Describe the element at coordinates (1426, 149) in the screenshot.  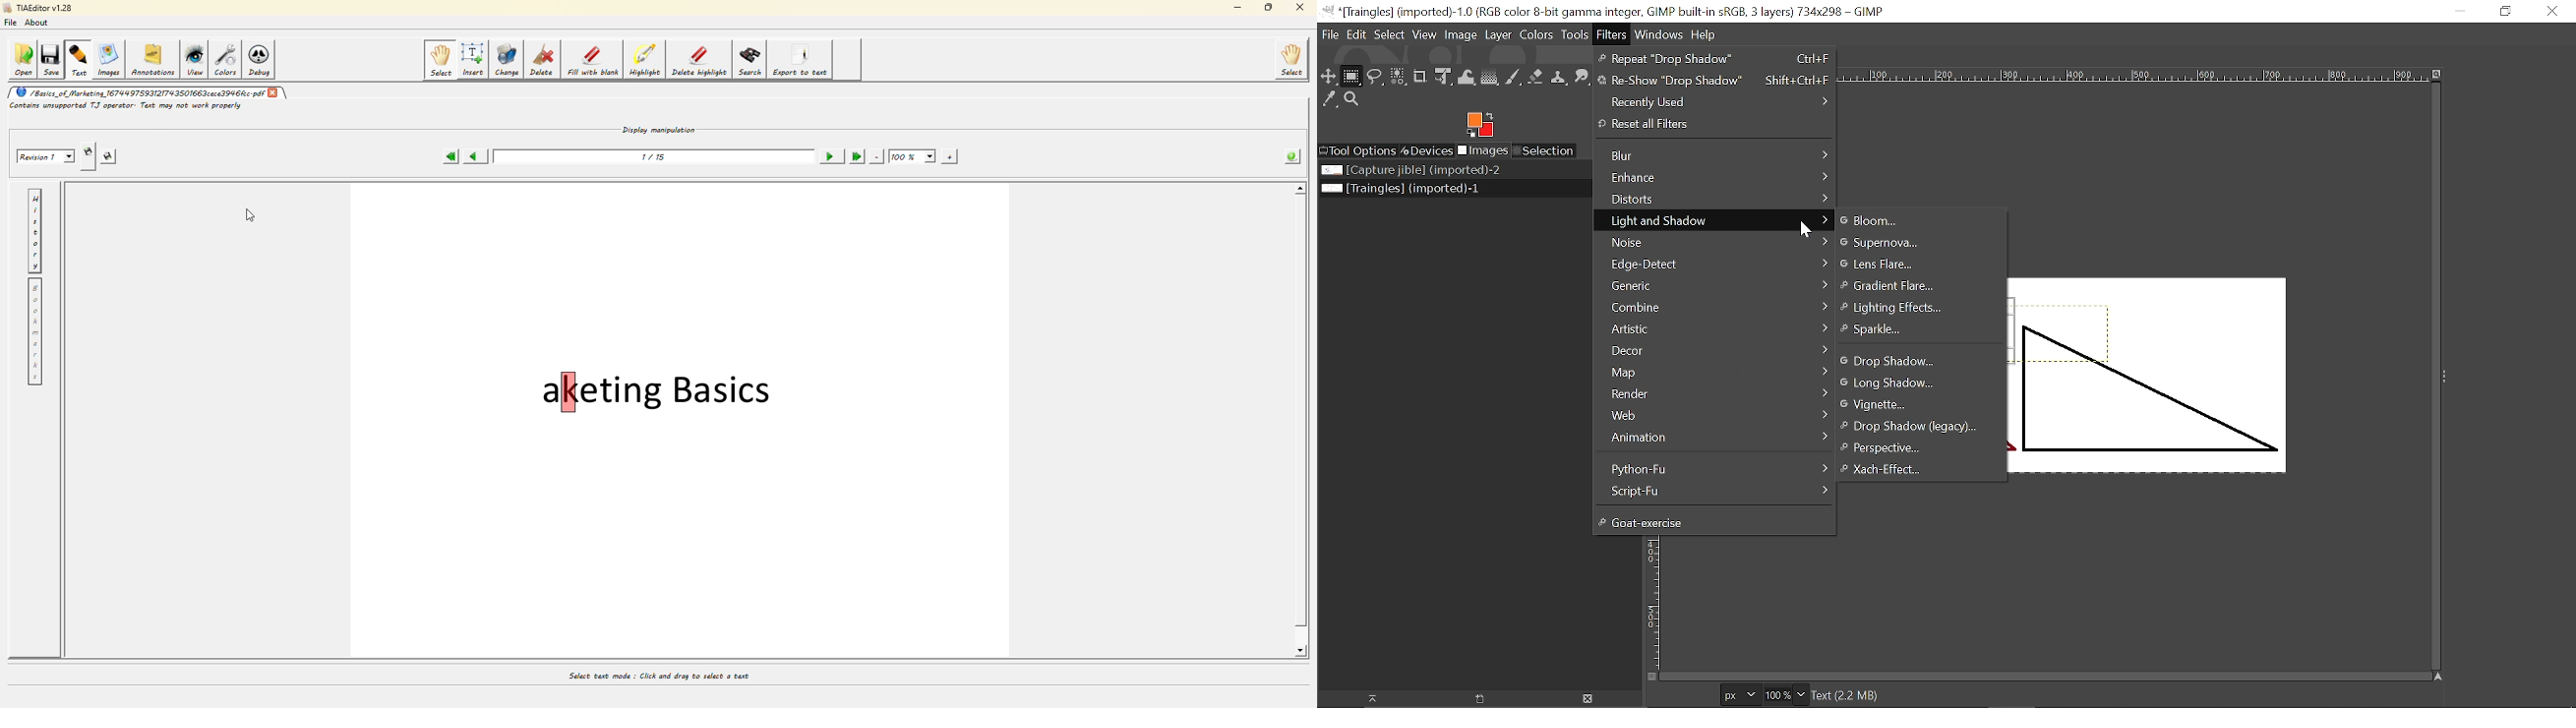
I see `Devices` at that location.